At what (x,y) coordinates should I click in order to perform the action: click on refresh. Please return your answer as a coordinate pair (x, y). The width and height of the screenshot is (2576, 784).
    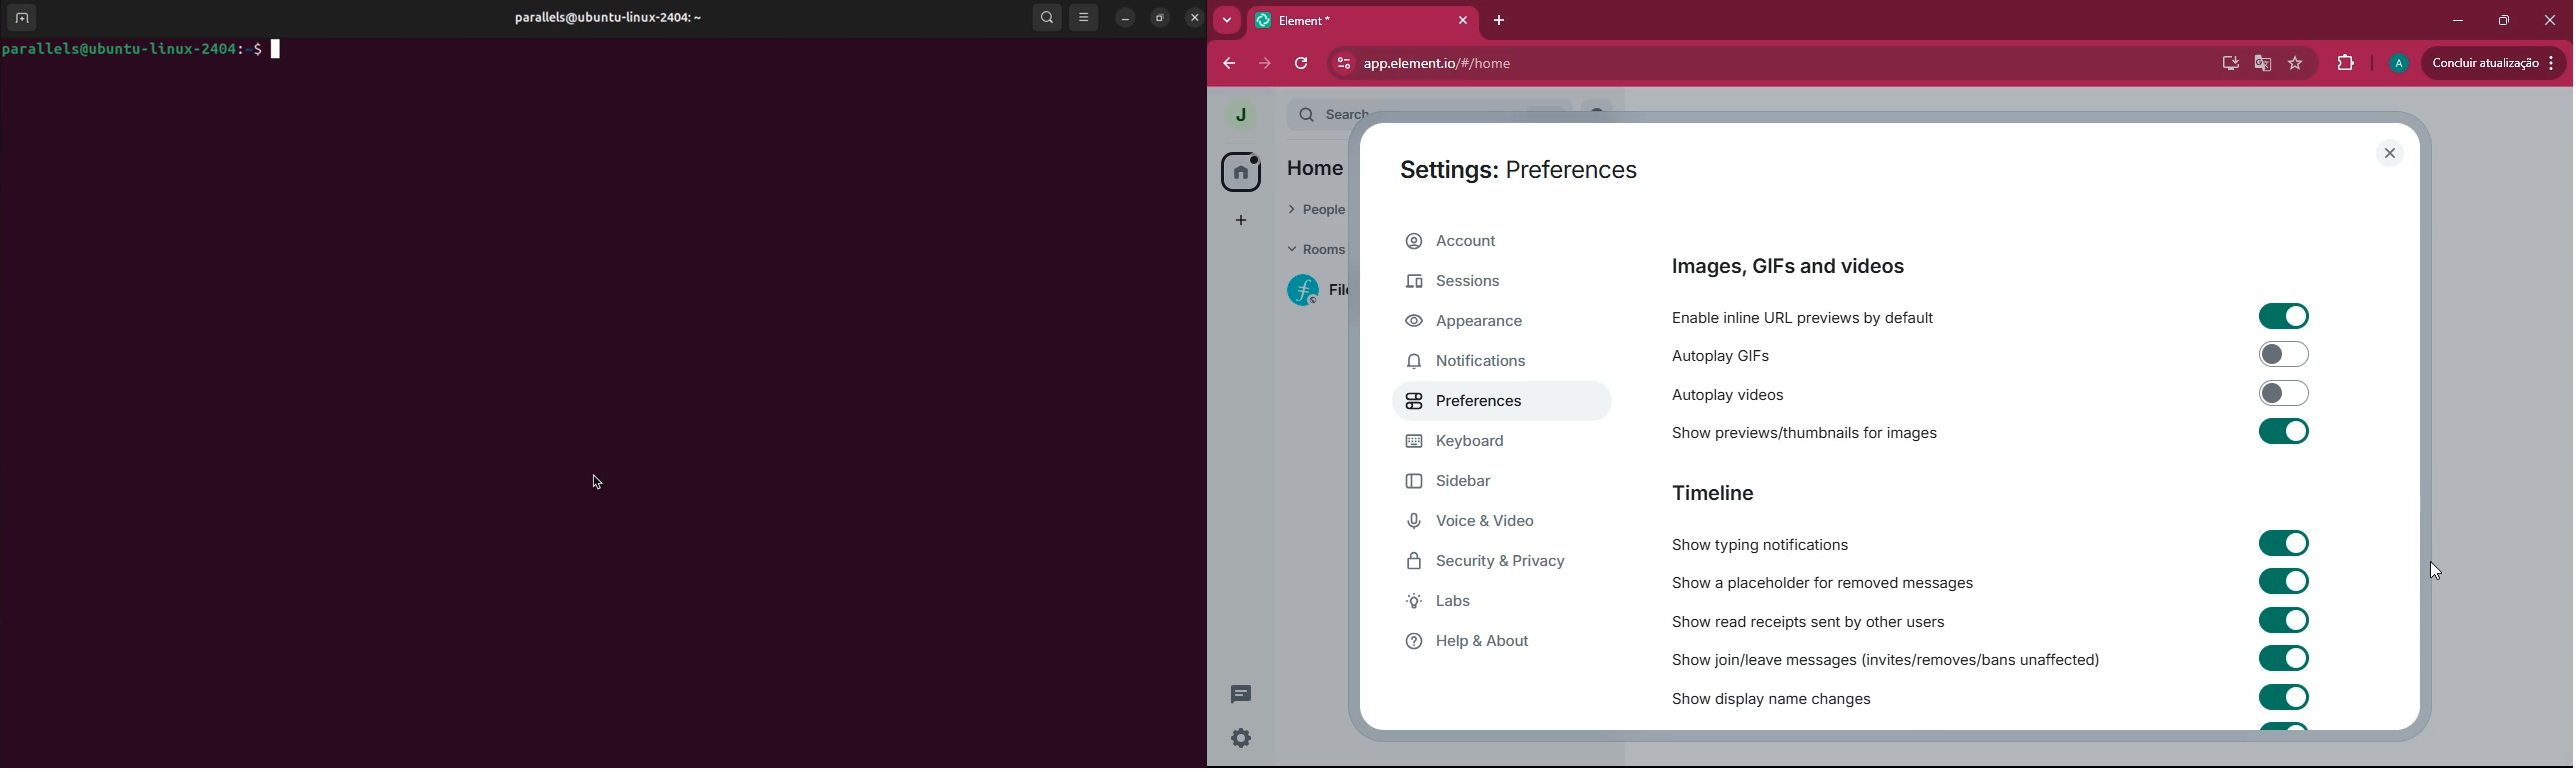
    Looking at the image, I should click on (1303, 64).